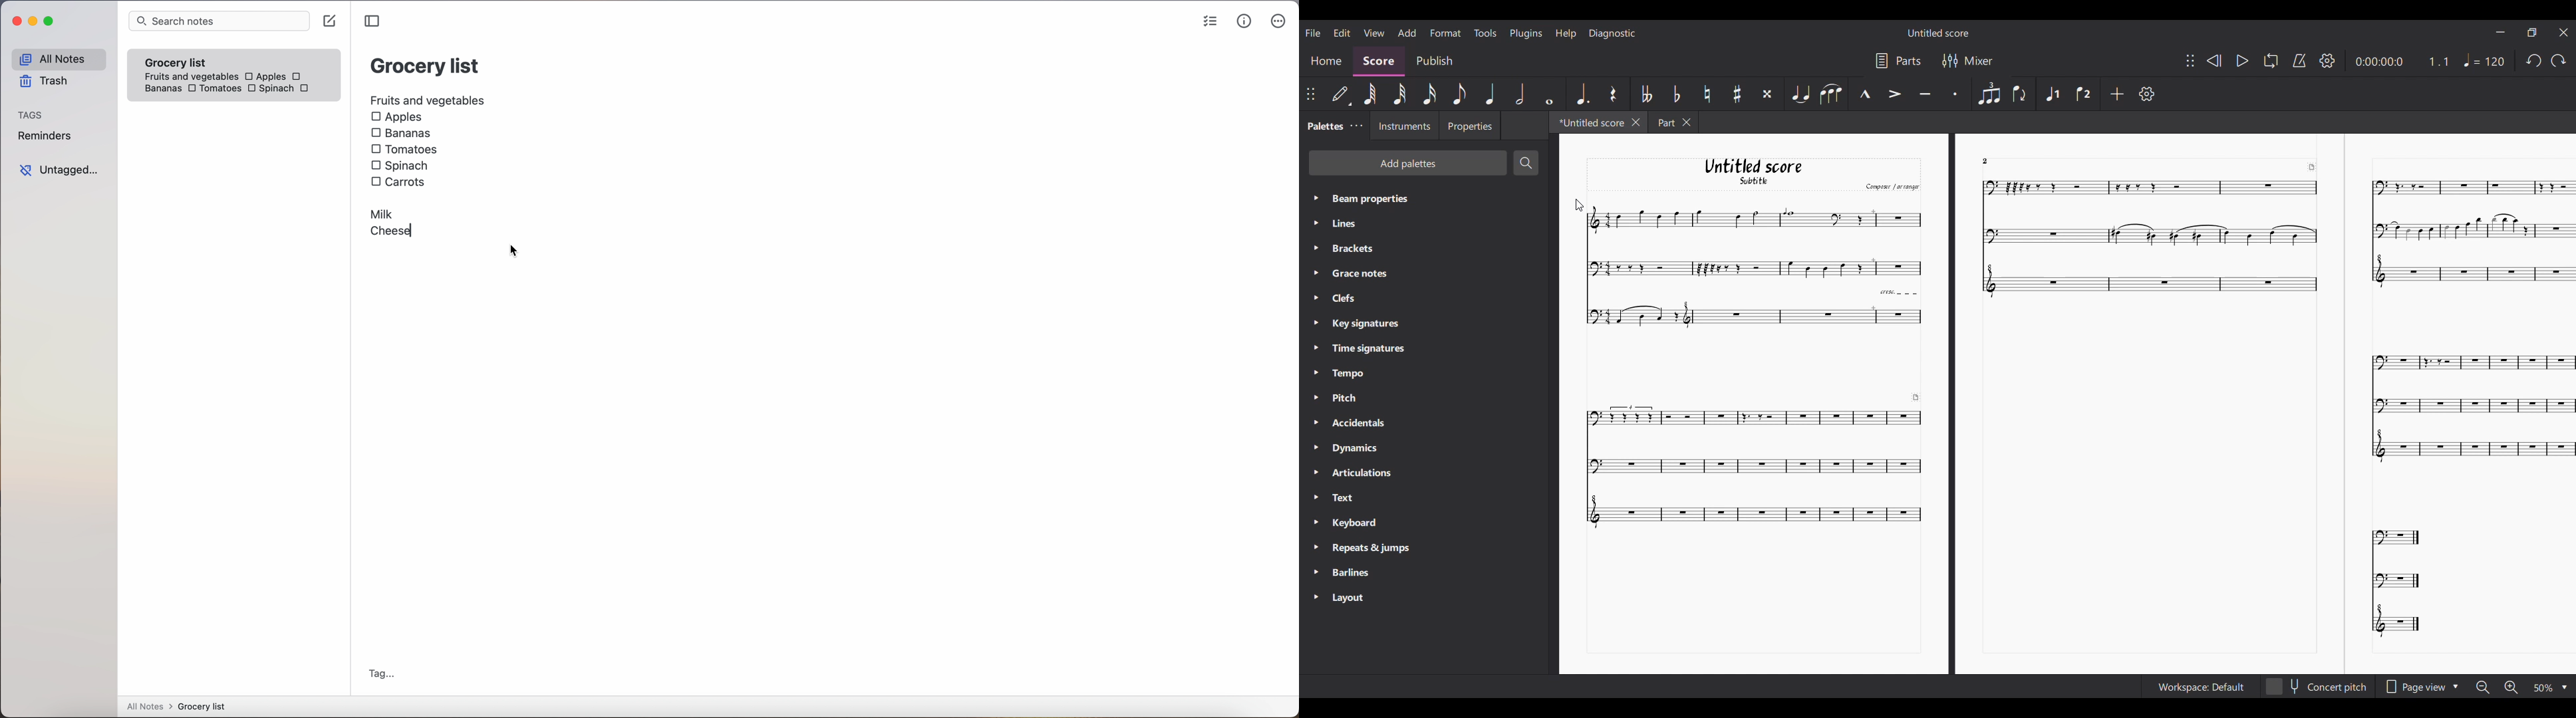 The height and width of the screenshot is (728, 2576). Describe the element at coordinates (1354, 398) in the screenshot. I see `Pitch` at that location.